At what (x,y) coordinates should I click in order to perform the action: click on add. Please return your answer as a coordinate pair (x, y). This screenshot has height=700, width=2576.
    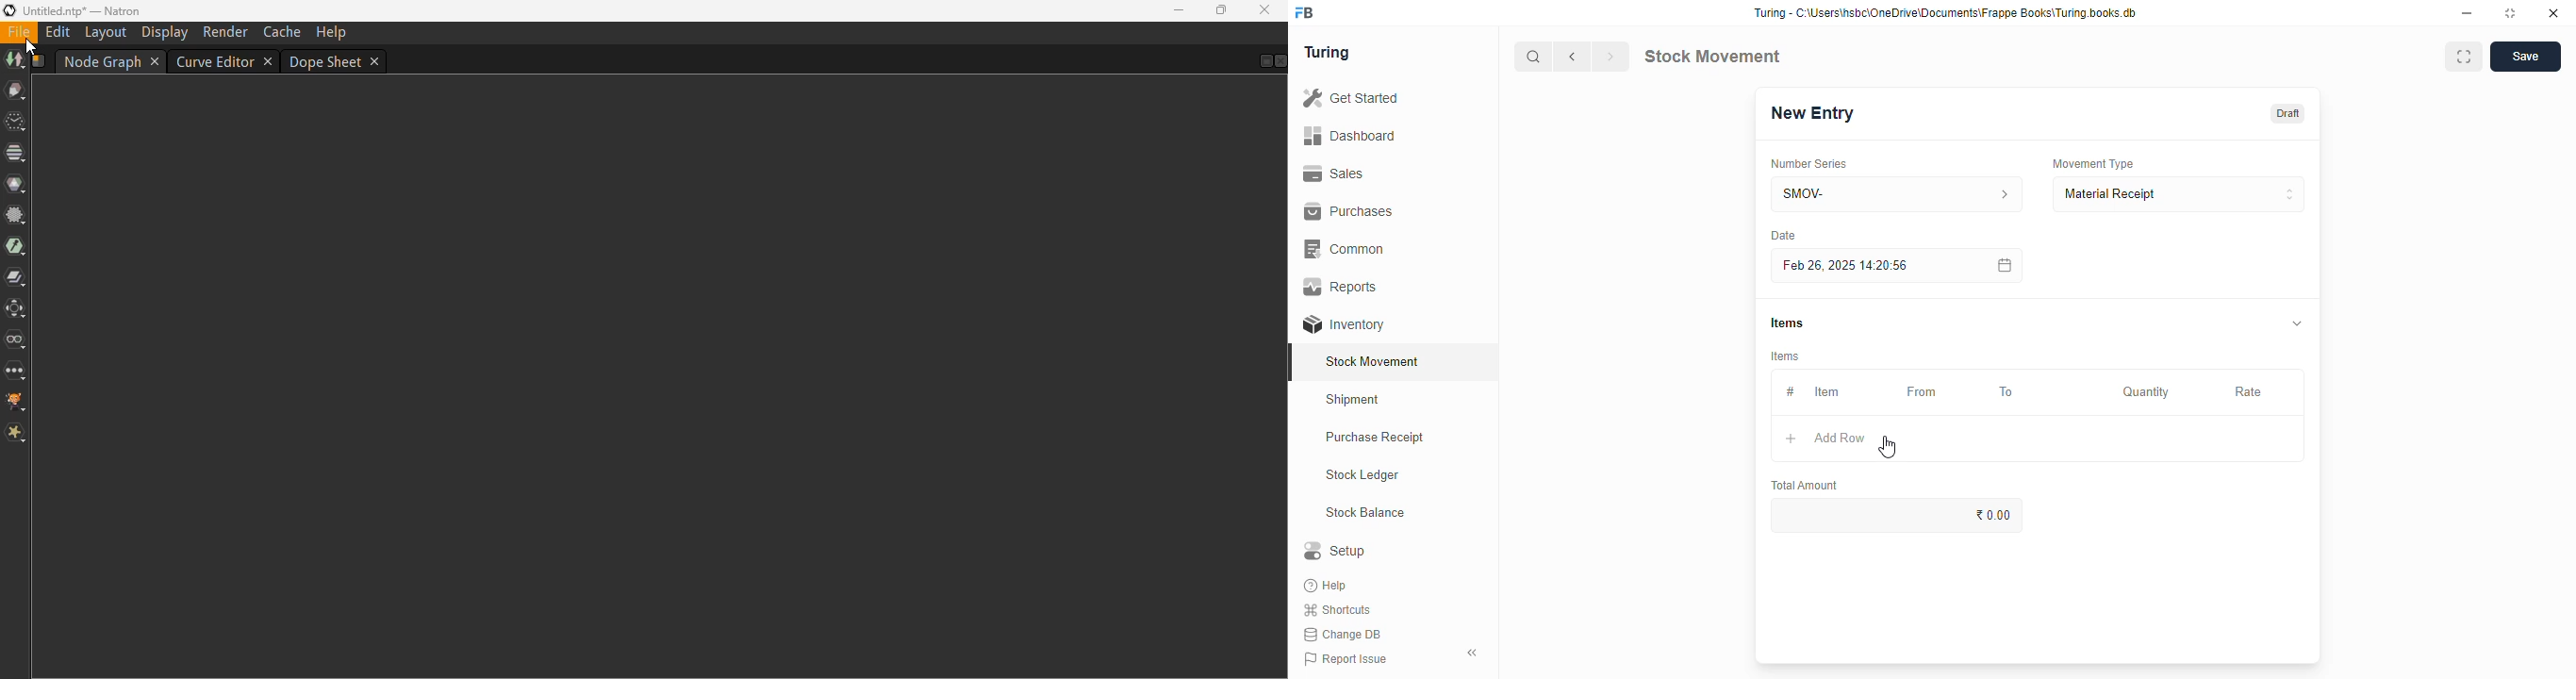
    Looking at the image, I should click on (1791, 439).